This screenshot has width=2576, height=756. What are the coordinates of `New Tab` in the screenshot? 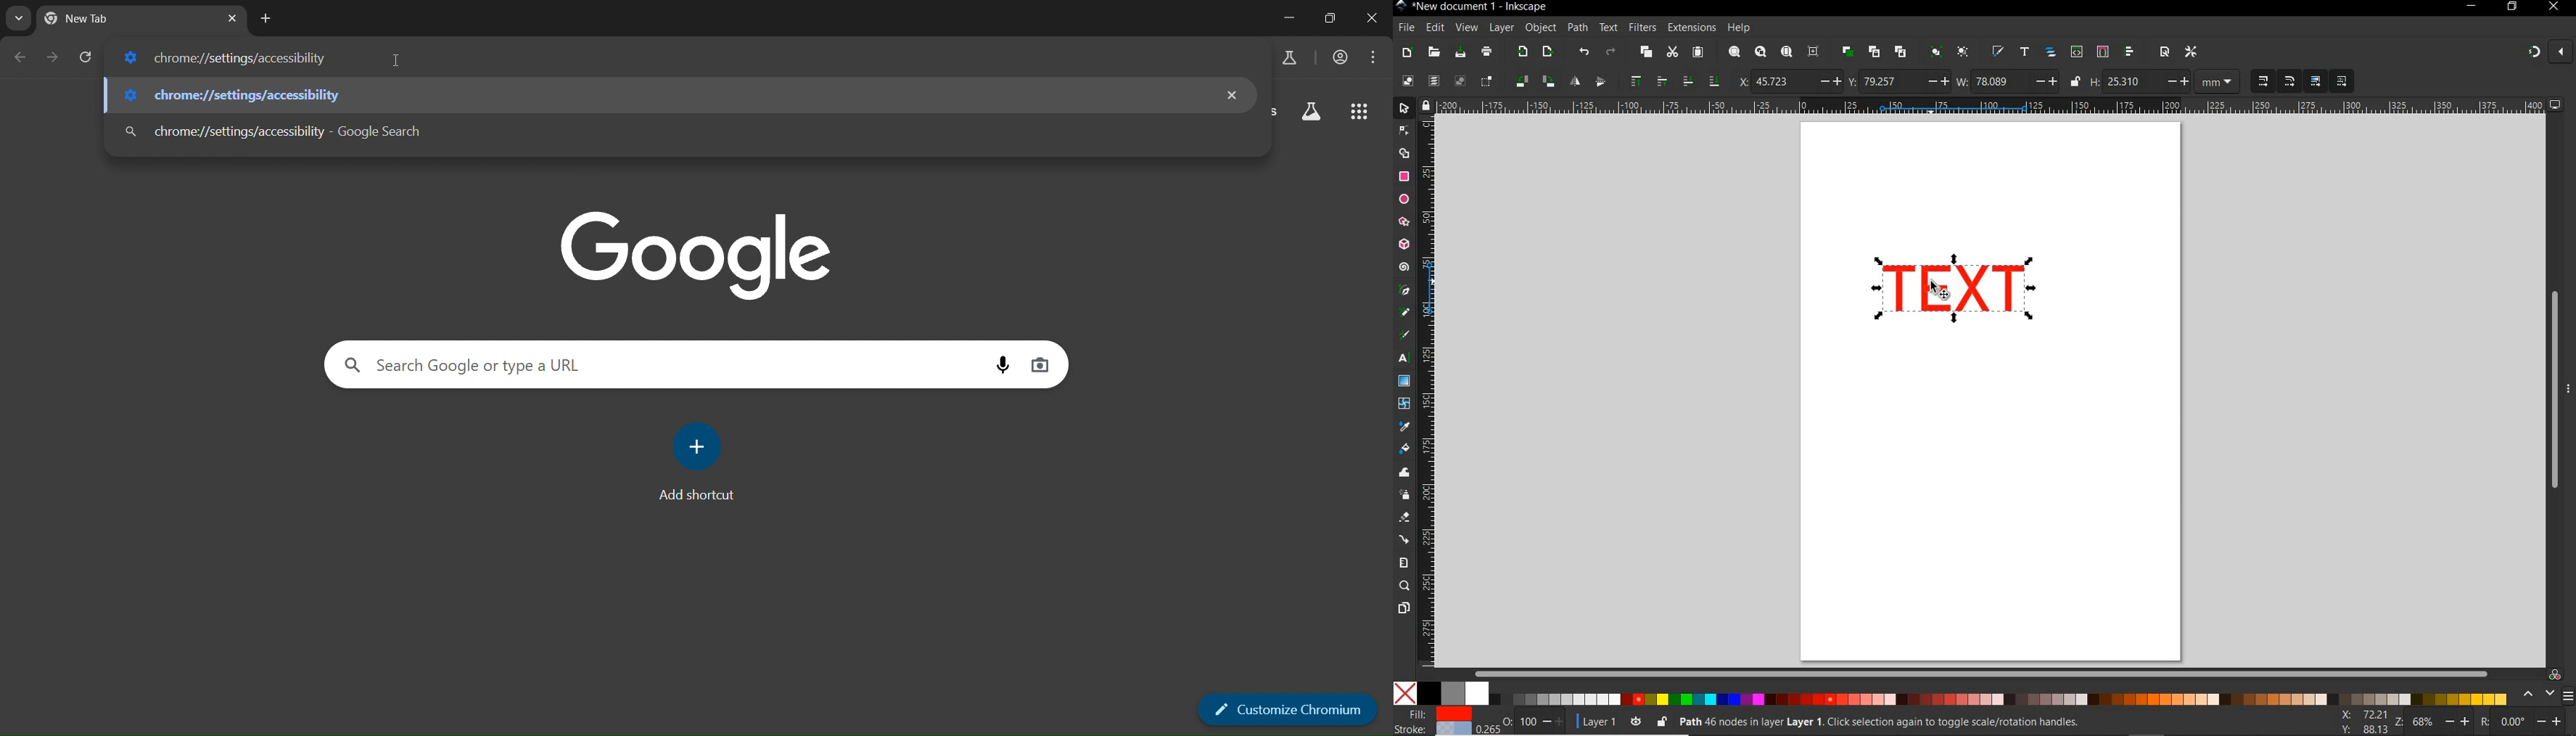 It's located at (96, 22).